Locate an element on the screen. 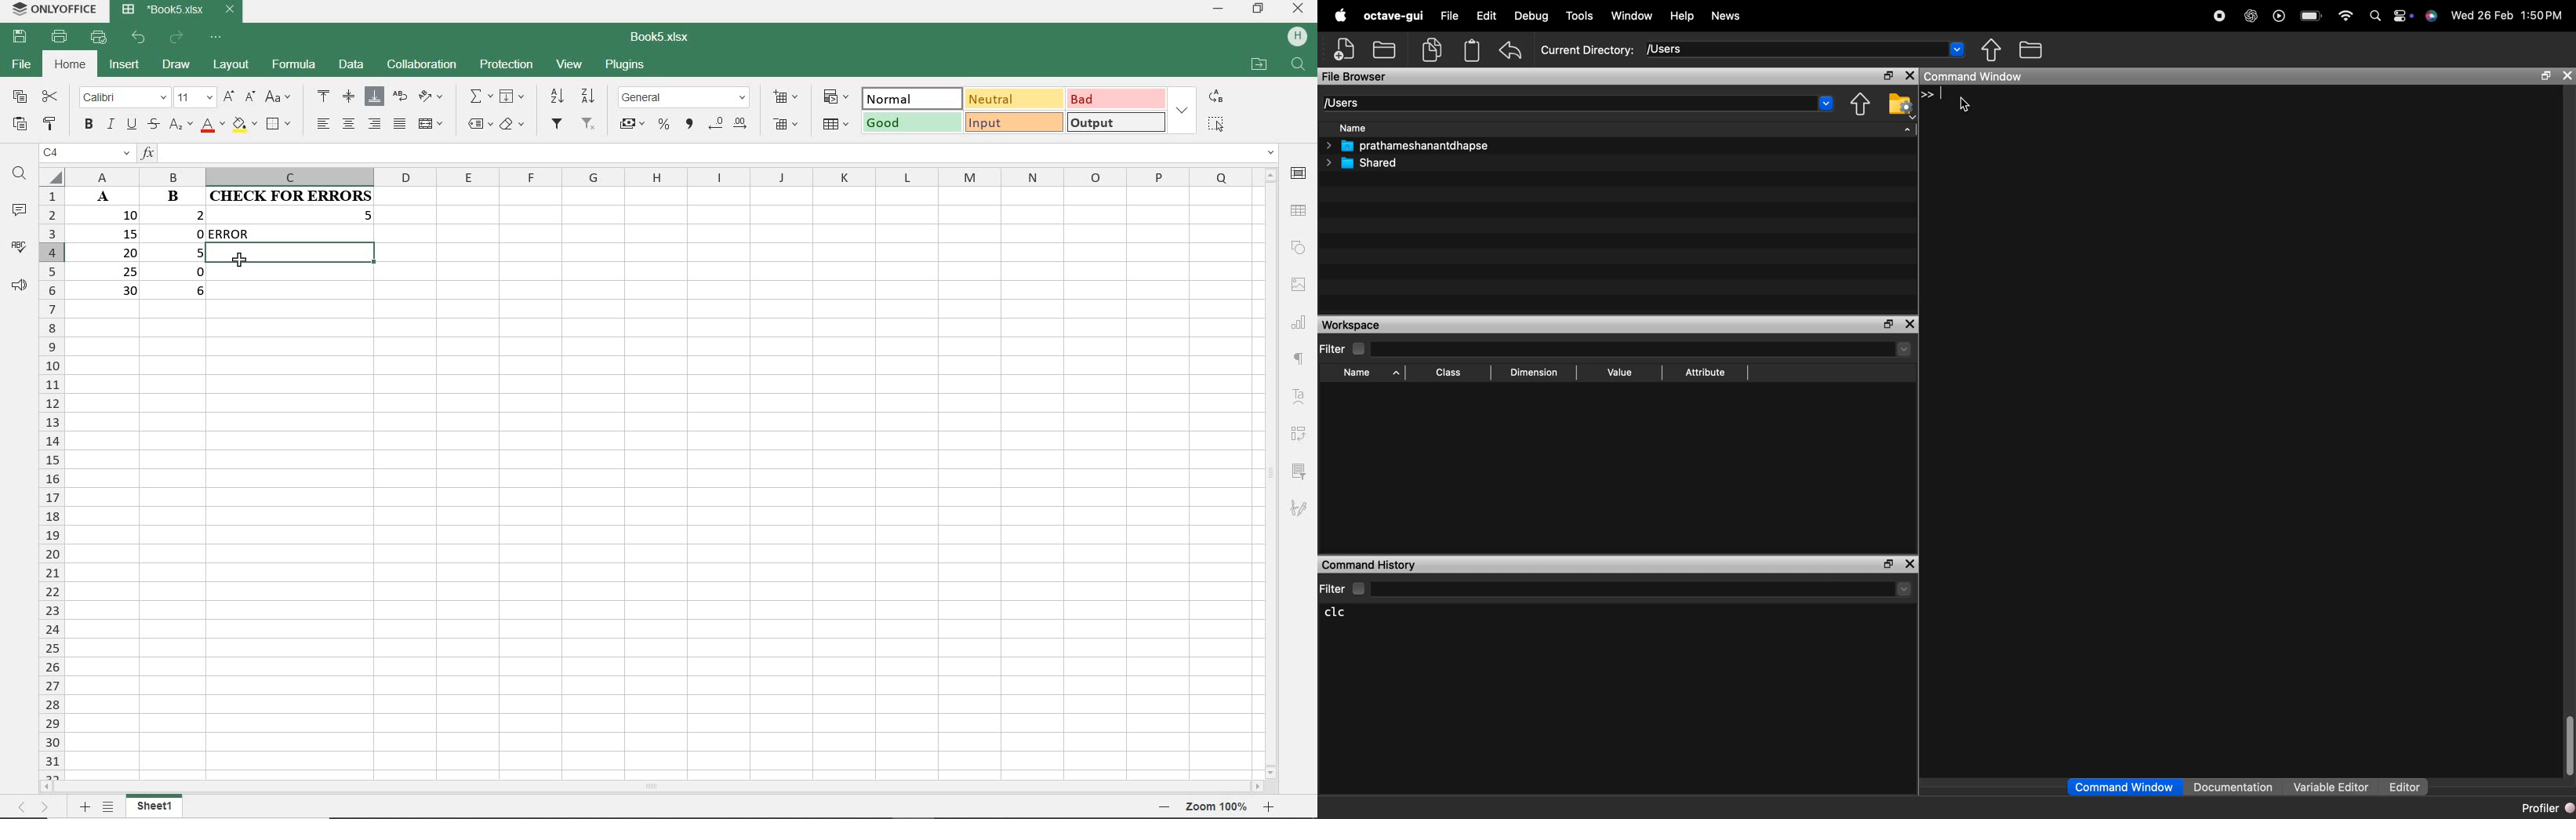   is located at coordinates (35, 806).